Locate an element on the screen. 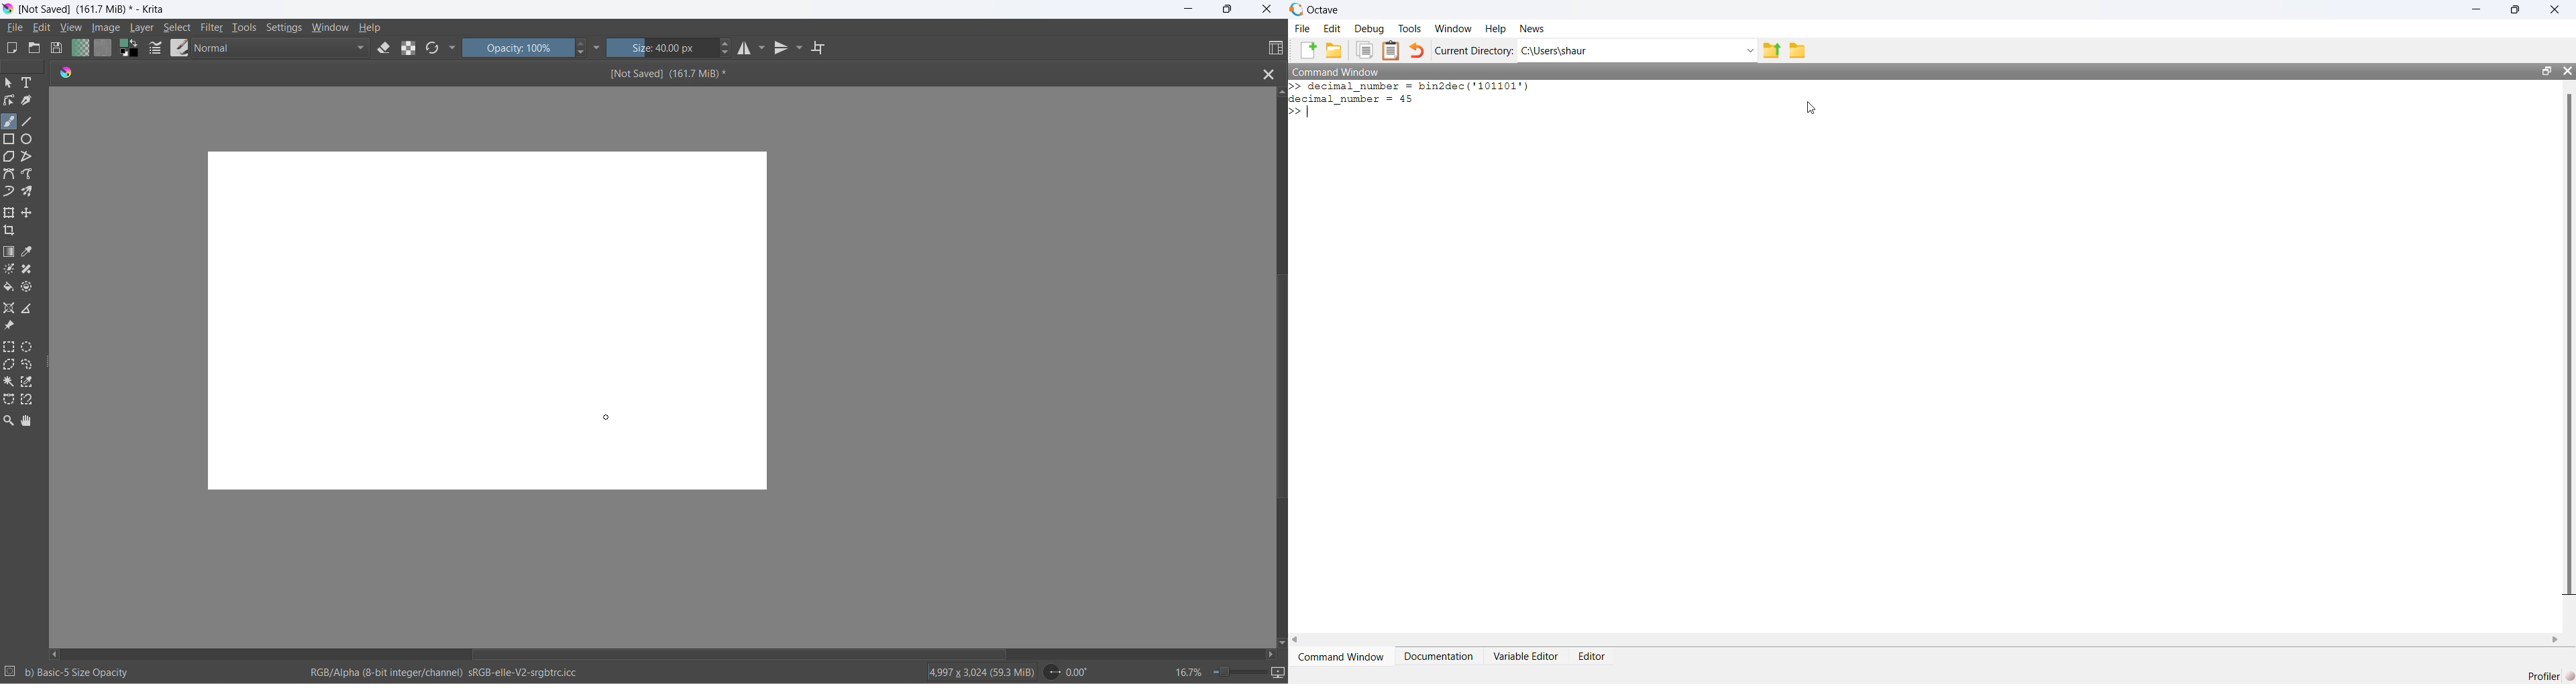 The image size is (2576, 700). reload the original presets is located at coordinates (434, 50).